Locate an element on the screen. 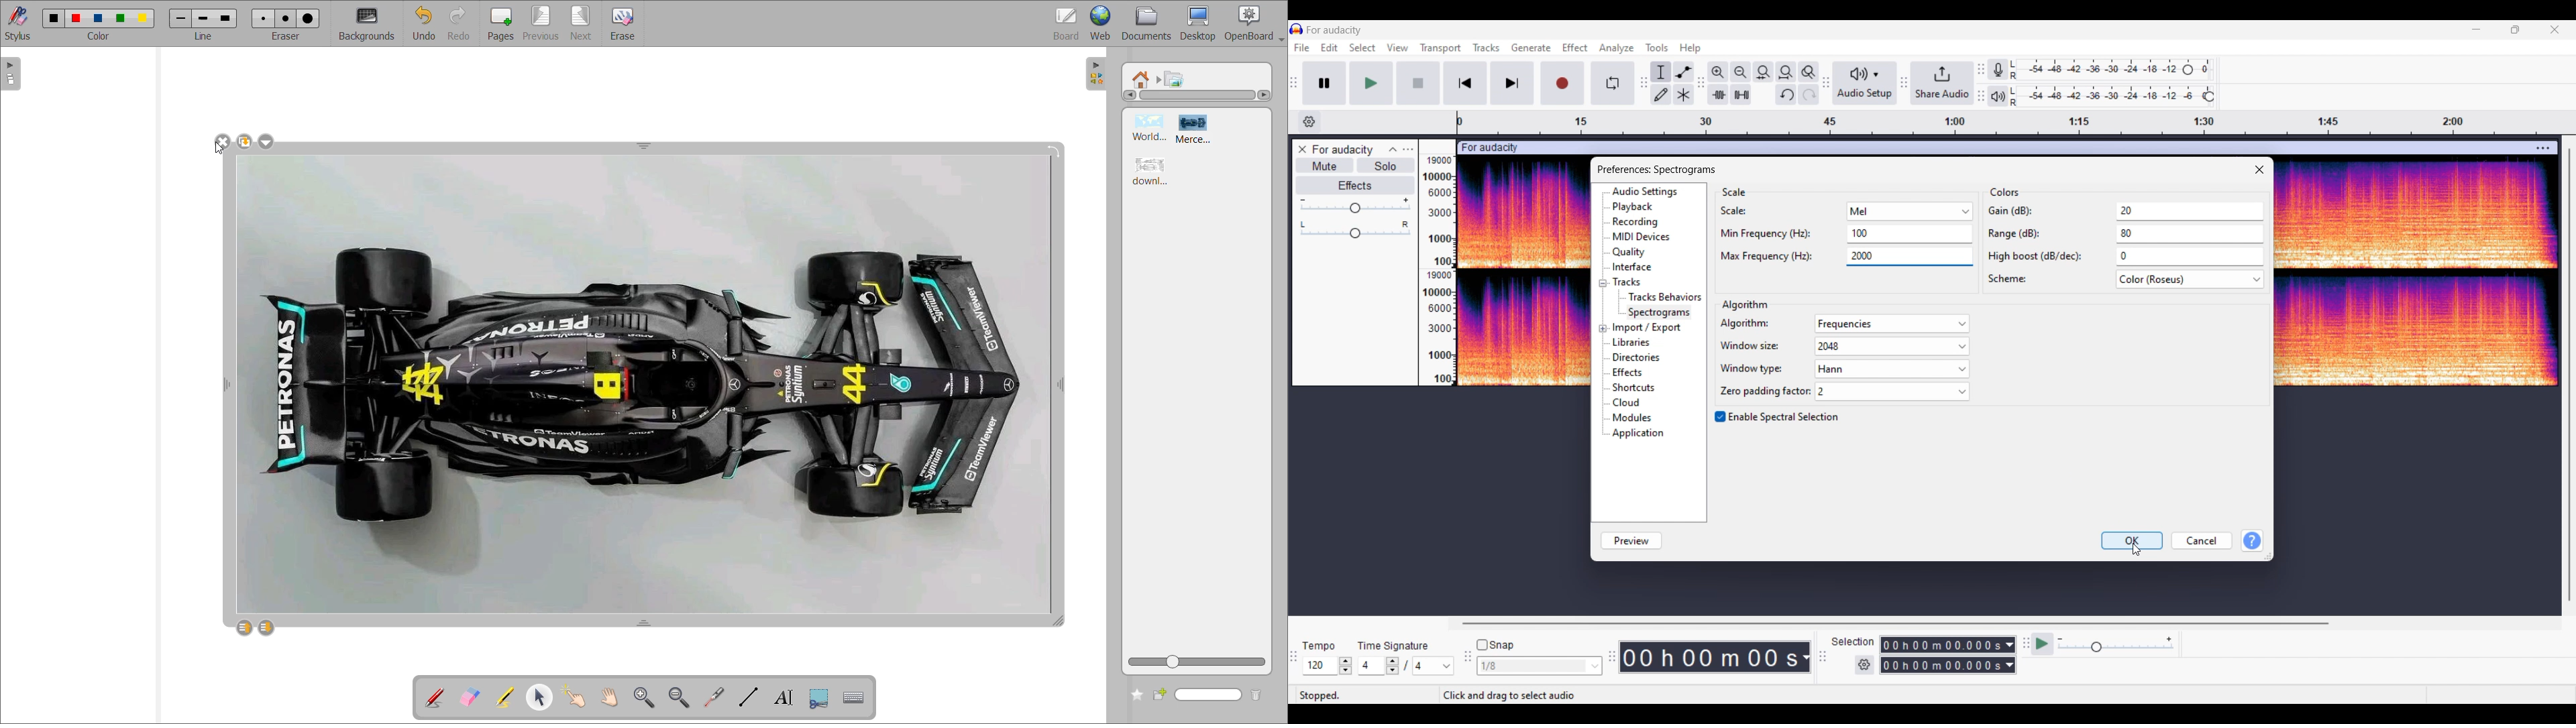 Image resolution: width=2576 pixels, height=728 pixels. Draw tool is located at coordinates (1661, 95).